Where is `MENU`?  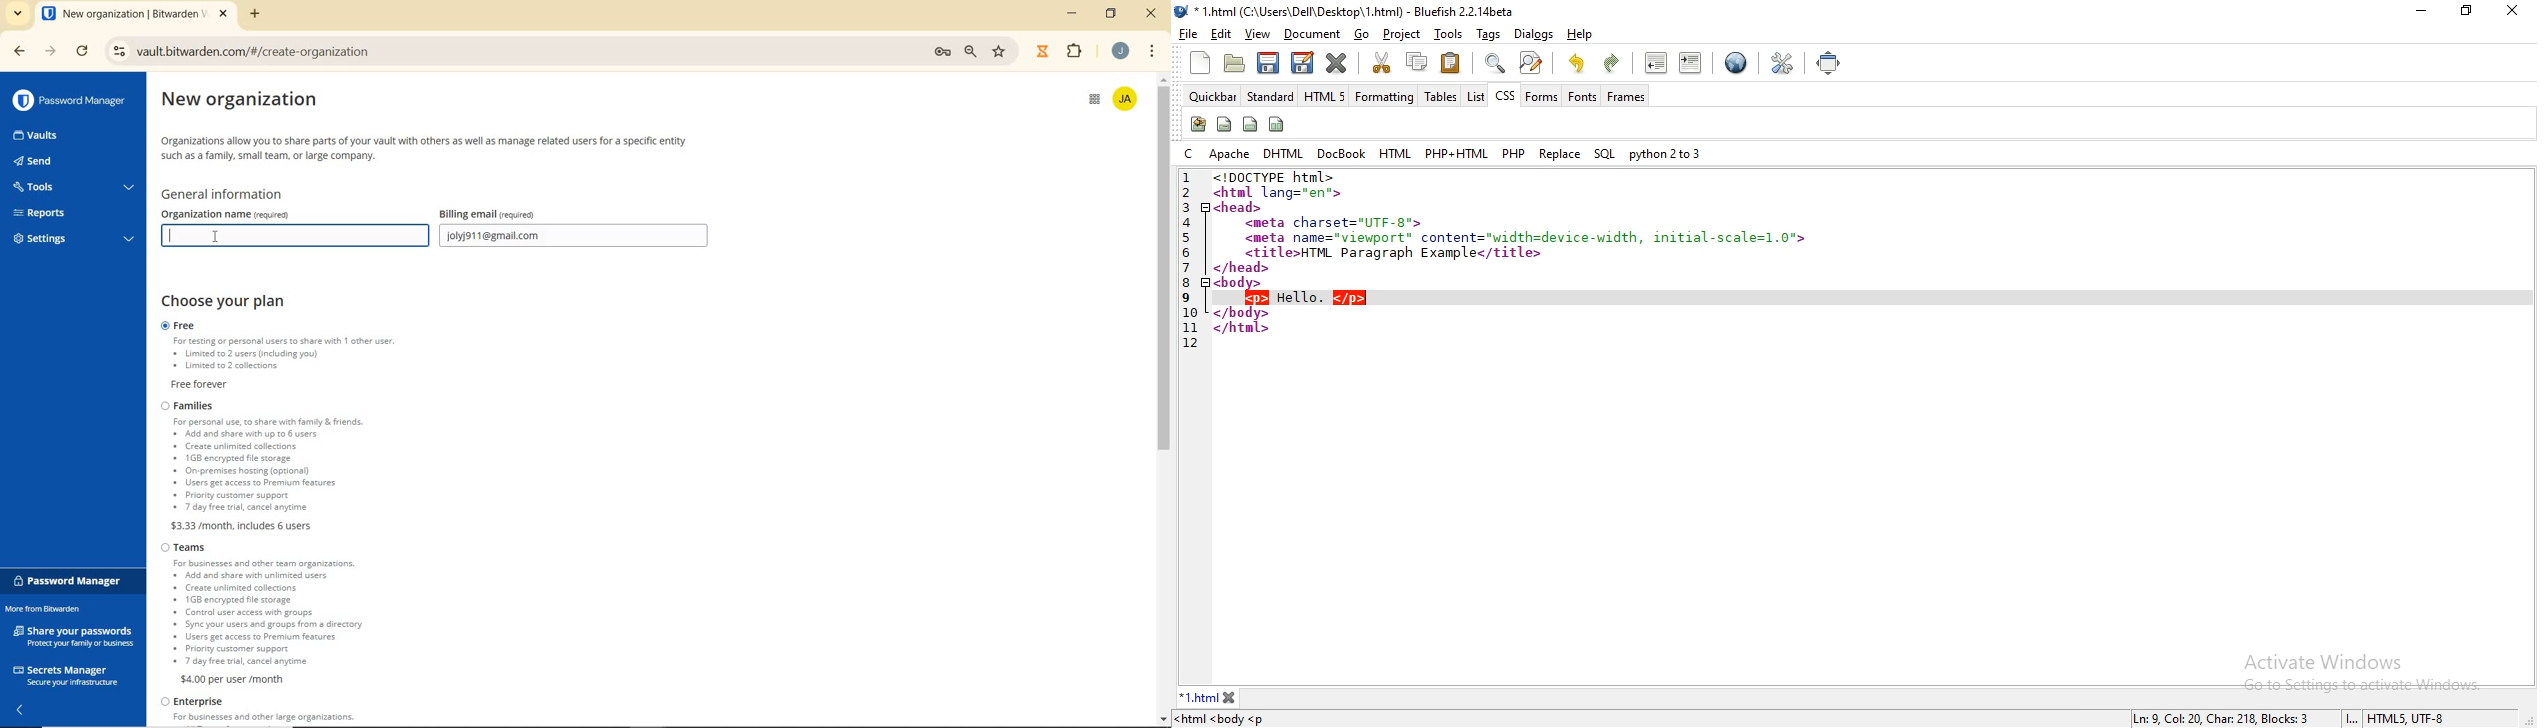
MENU is located at coordinates (1153, 50).